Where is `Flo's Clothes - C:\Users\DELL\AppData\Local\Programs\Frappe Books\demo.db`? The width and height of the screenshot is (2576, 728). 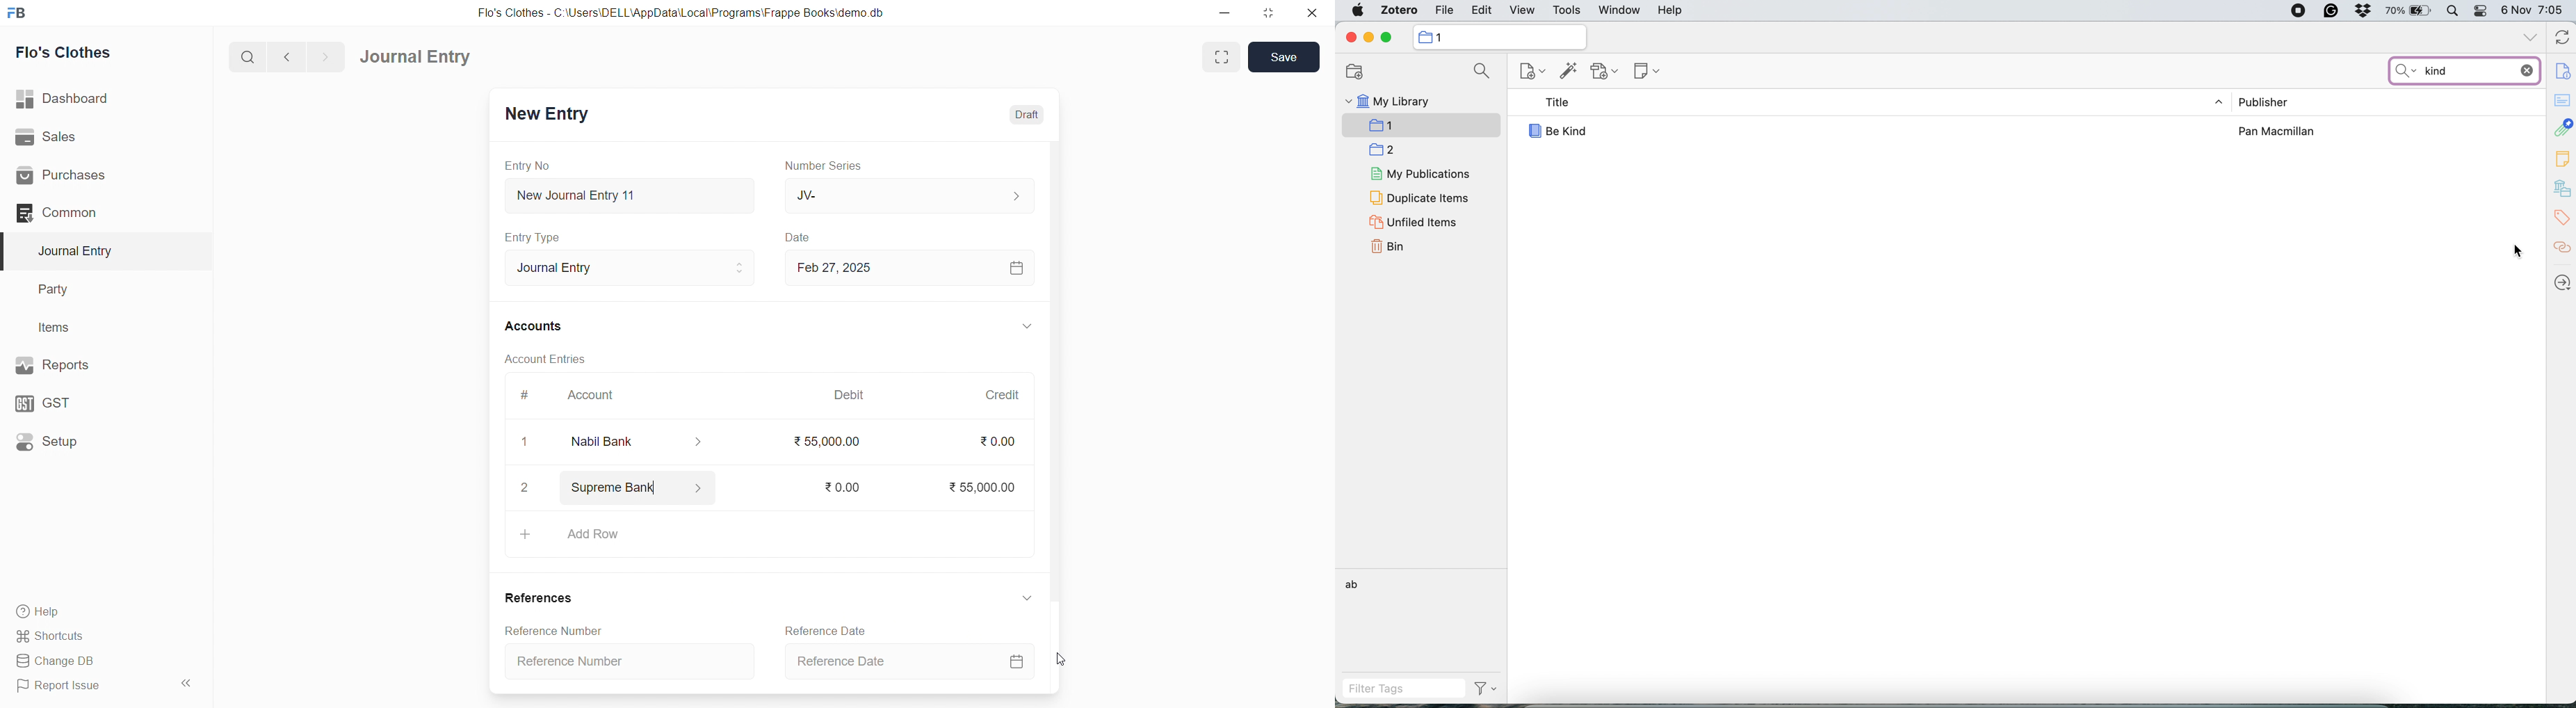
Flo's Clothes - C:\Users\DELL\AppData\Local\Programs\Frappe Books\demo.db is located at coordinates (681, 12).